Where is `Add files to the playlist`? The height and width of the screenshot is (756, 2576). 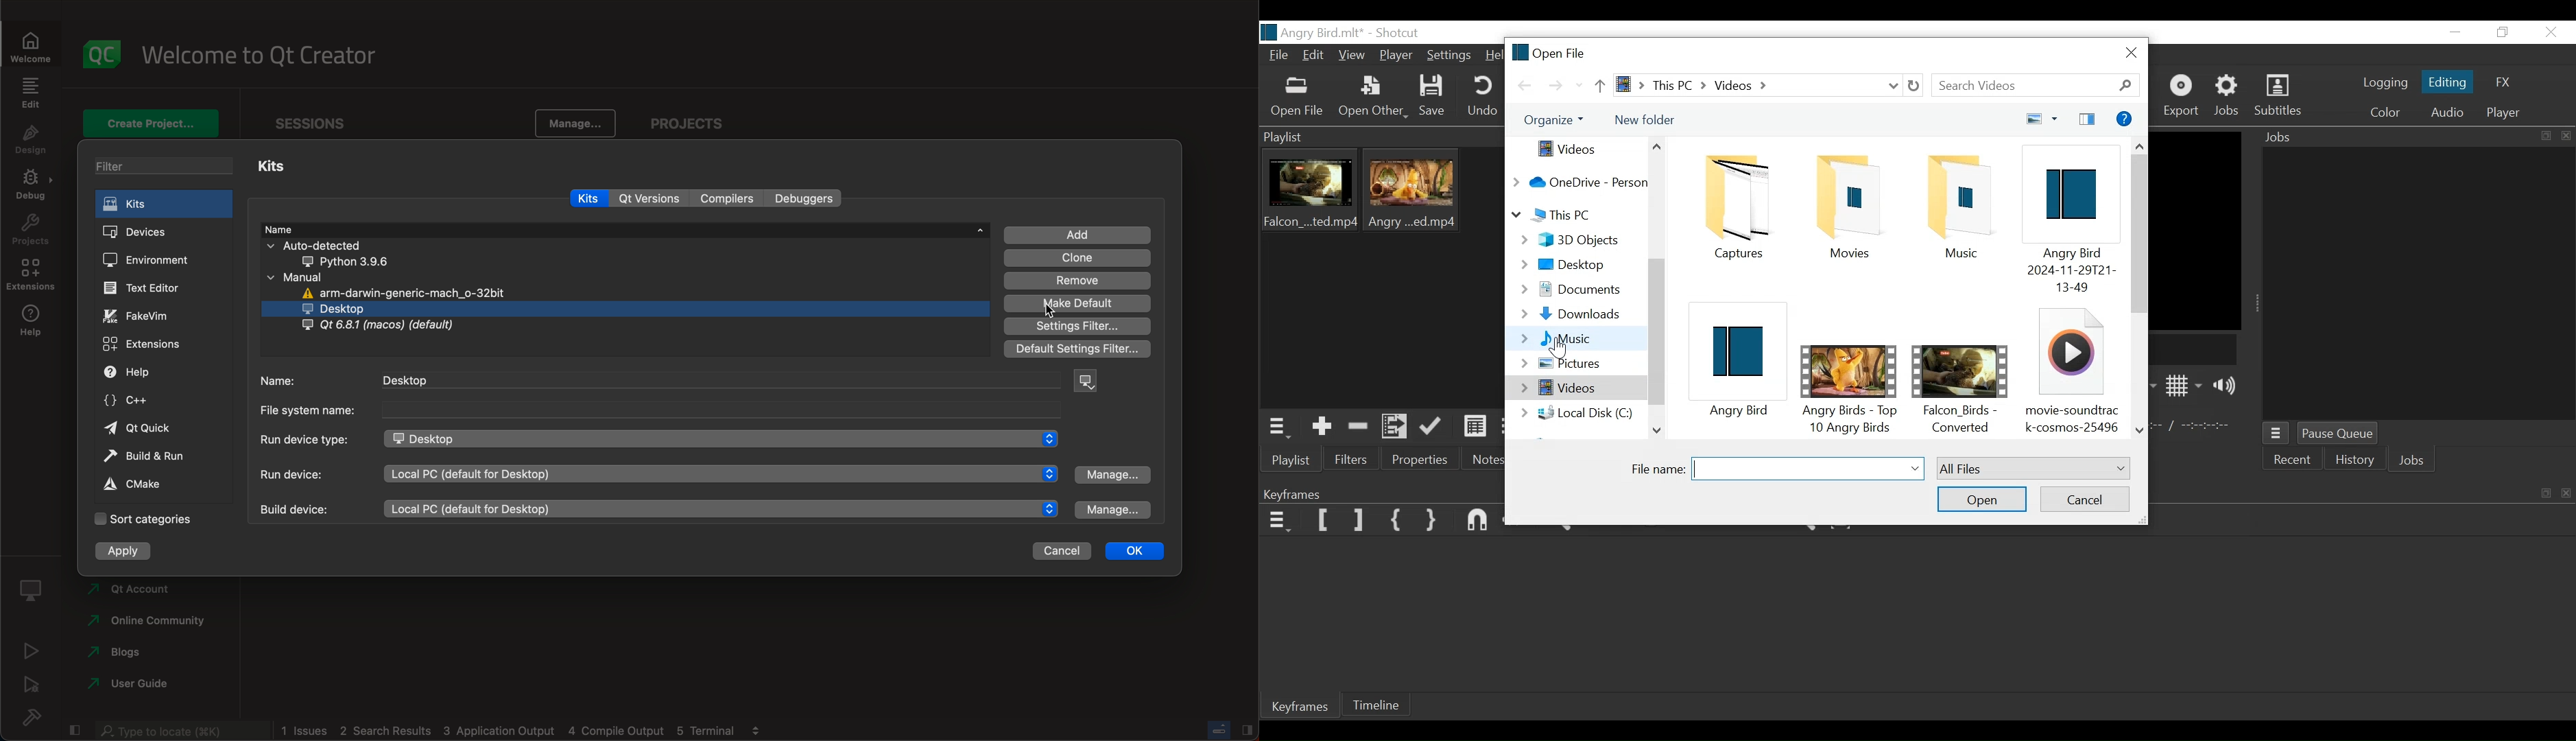
Add files to the playlist is located at coordinates (1396, 427).